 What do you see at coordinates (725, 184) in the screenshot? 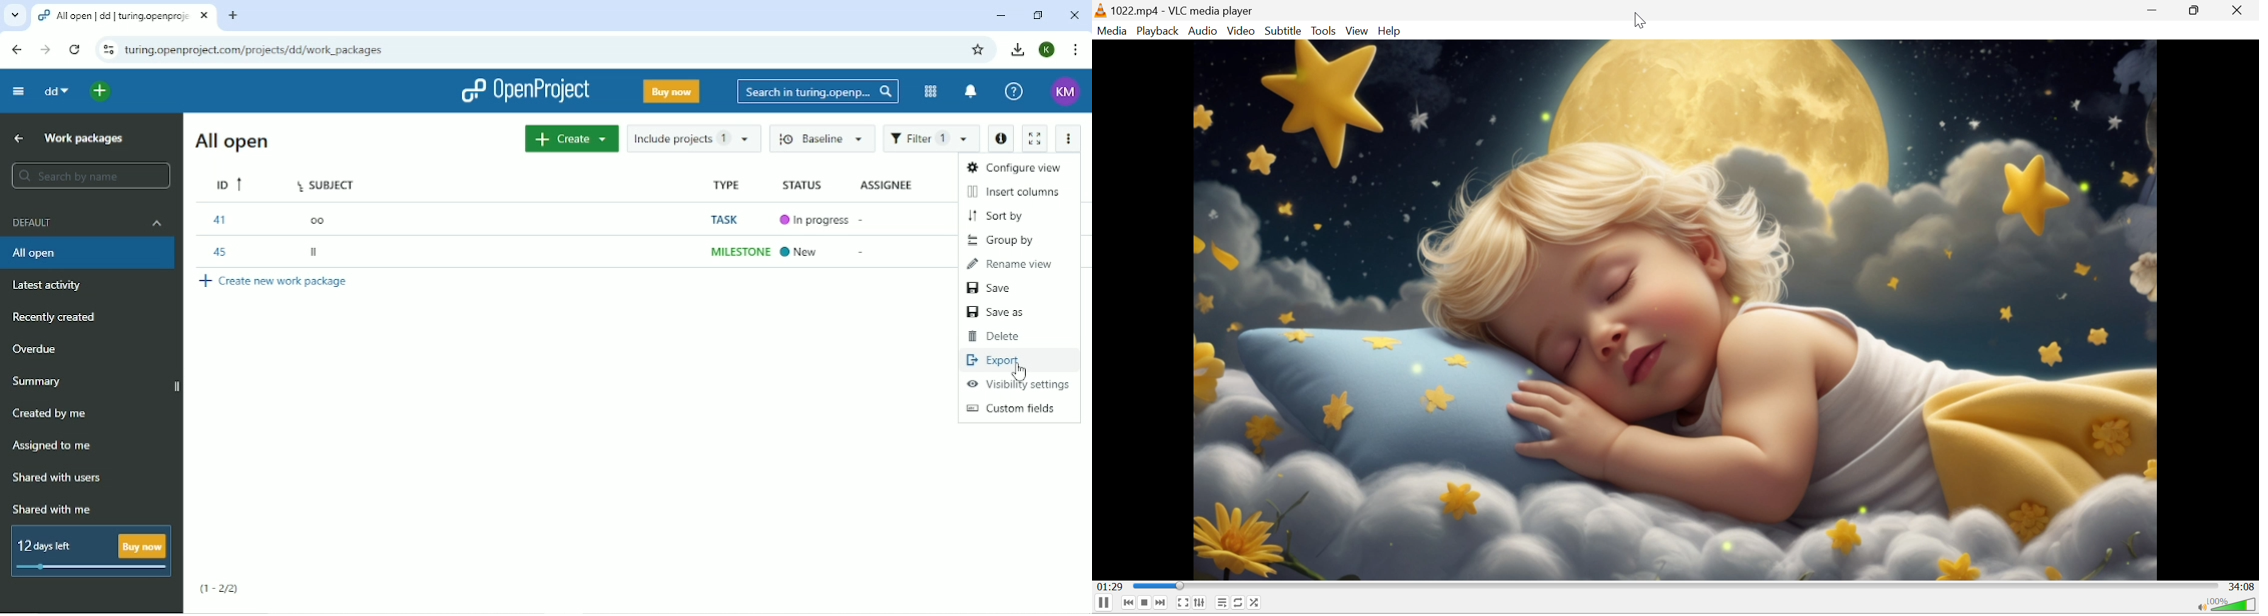
I see `Type` at bounding box center [725, 184].